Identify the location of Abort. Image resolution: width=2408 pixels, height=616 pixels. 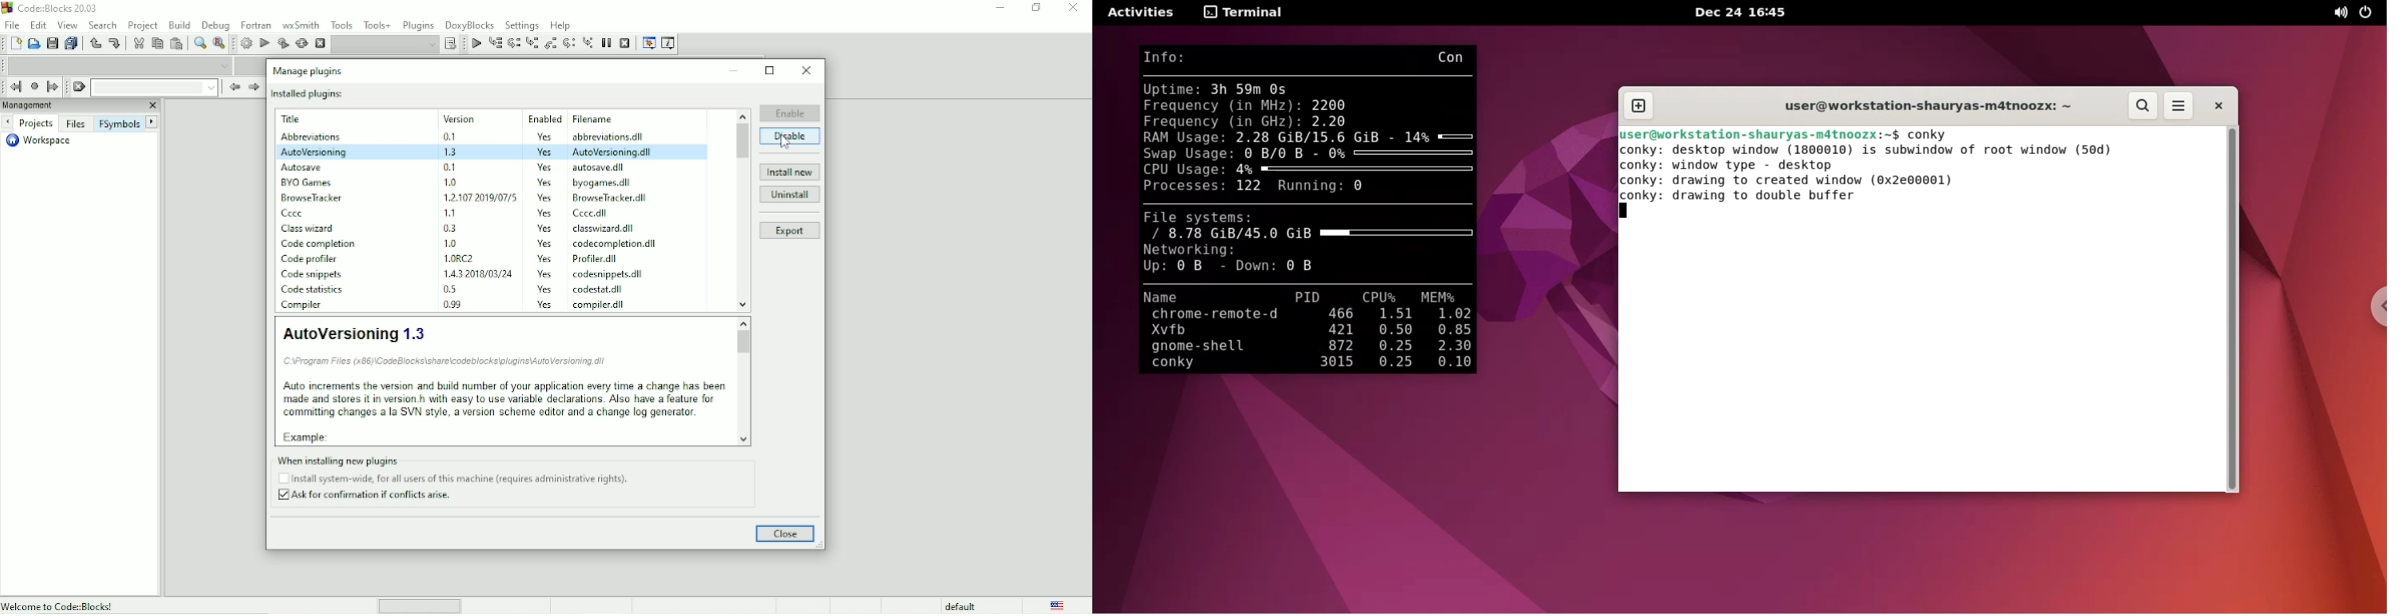
(320, 44).